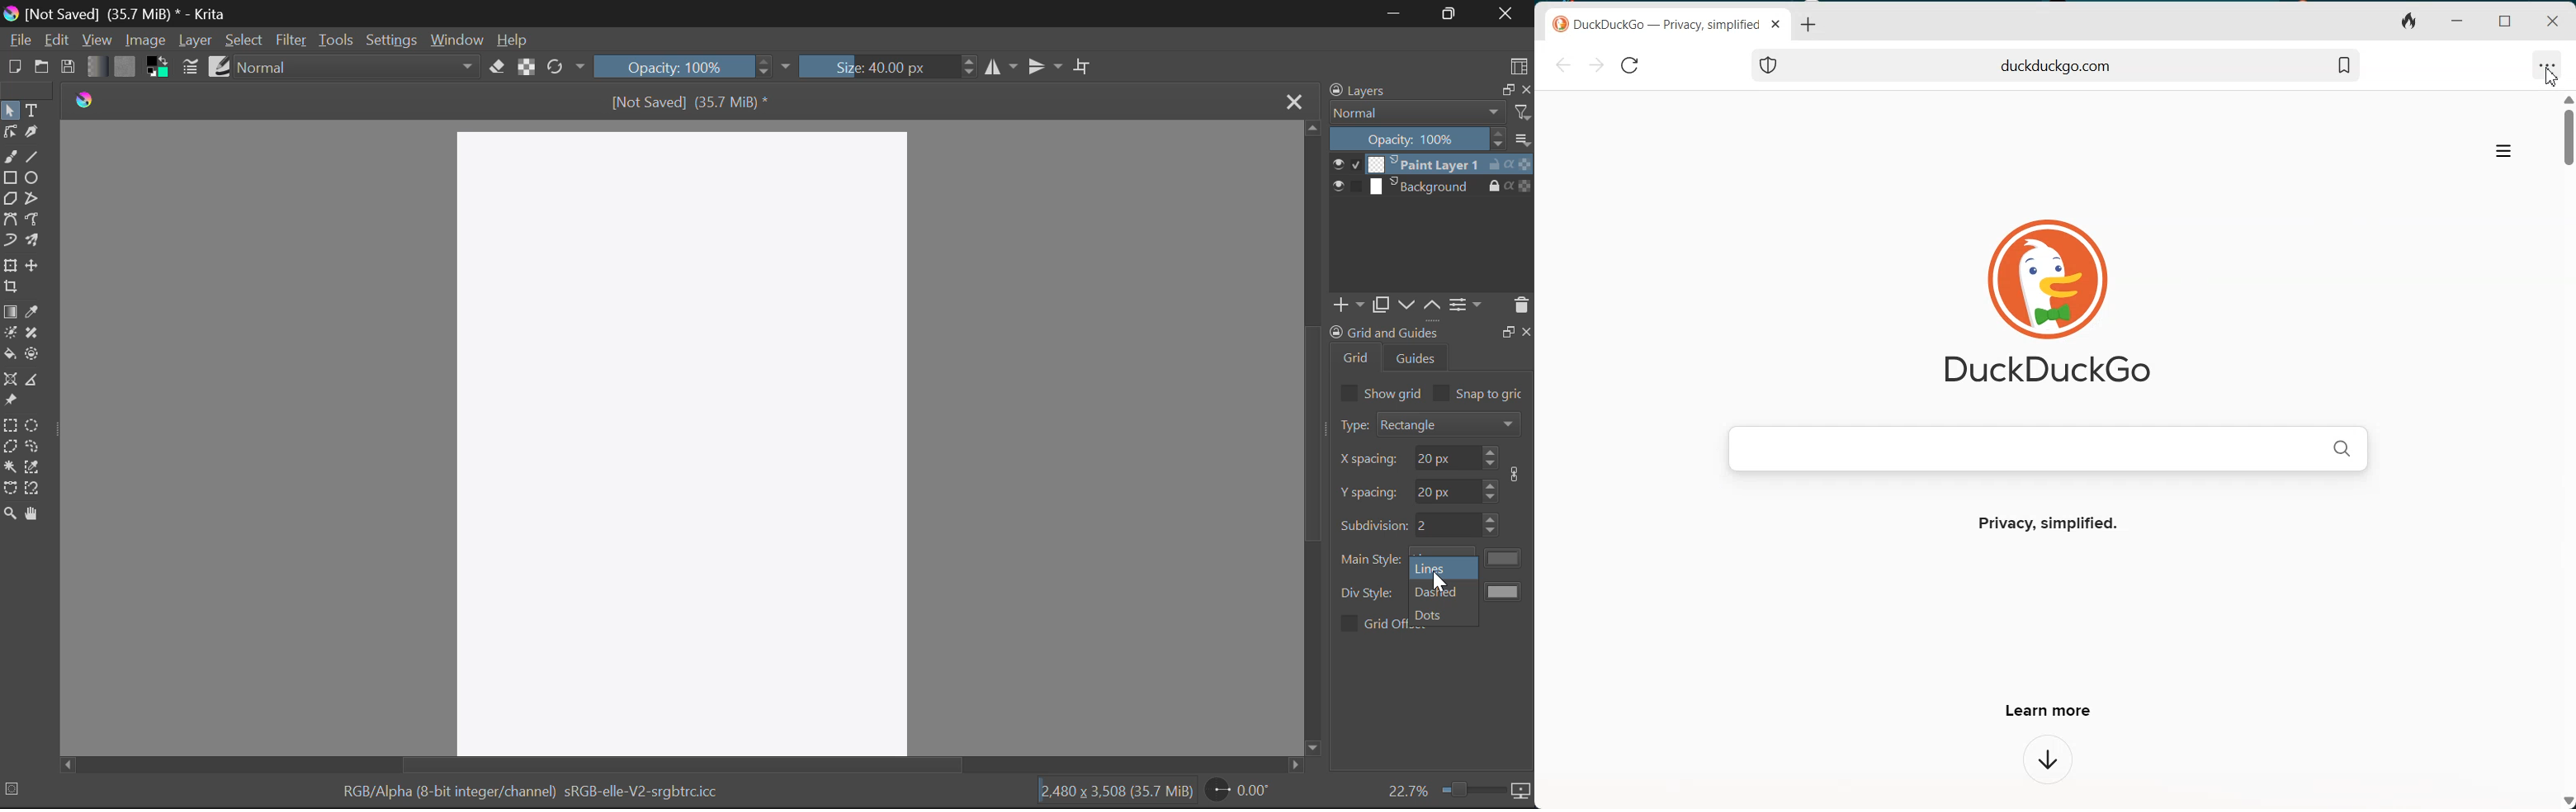 This screenshot has height=812, width=2576. What do you see at coordinates (1519, 474) in the screenshot?
I see `icon` at bounding box center [1519, 474].